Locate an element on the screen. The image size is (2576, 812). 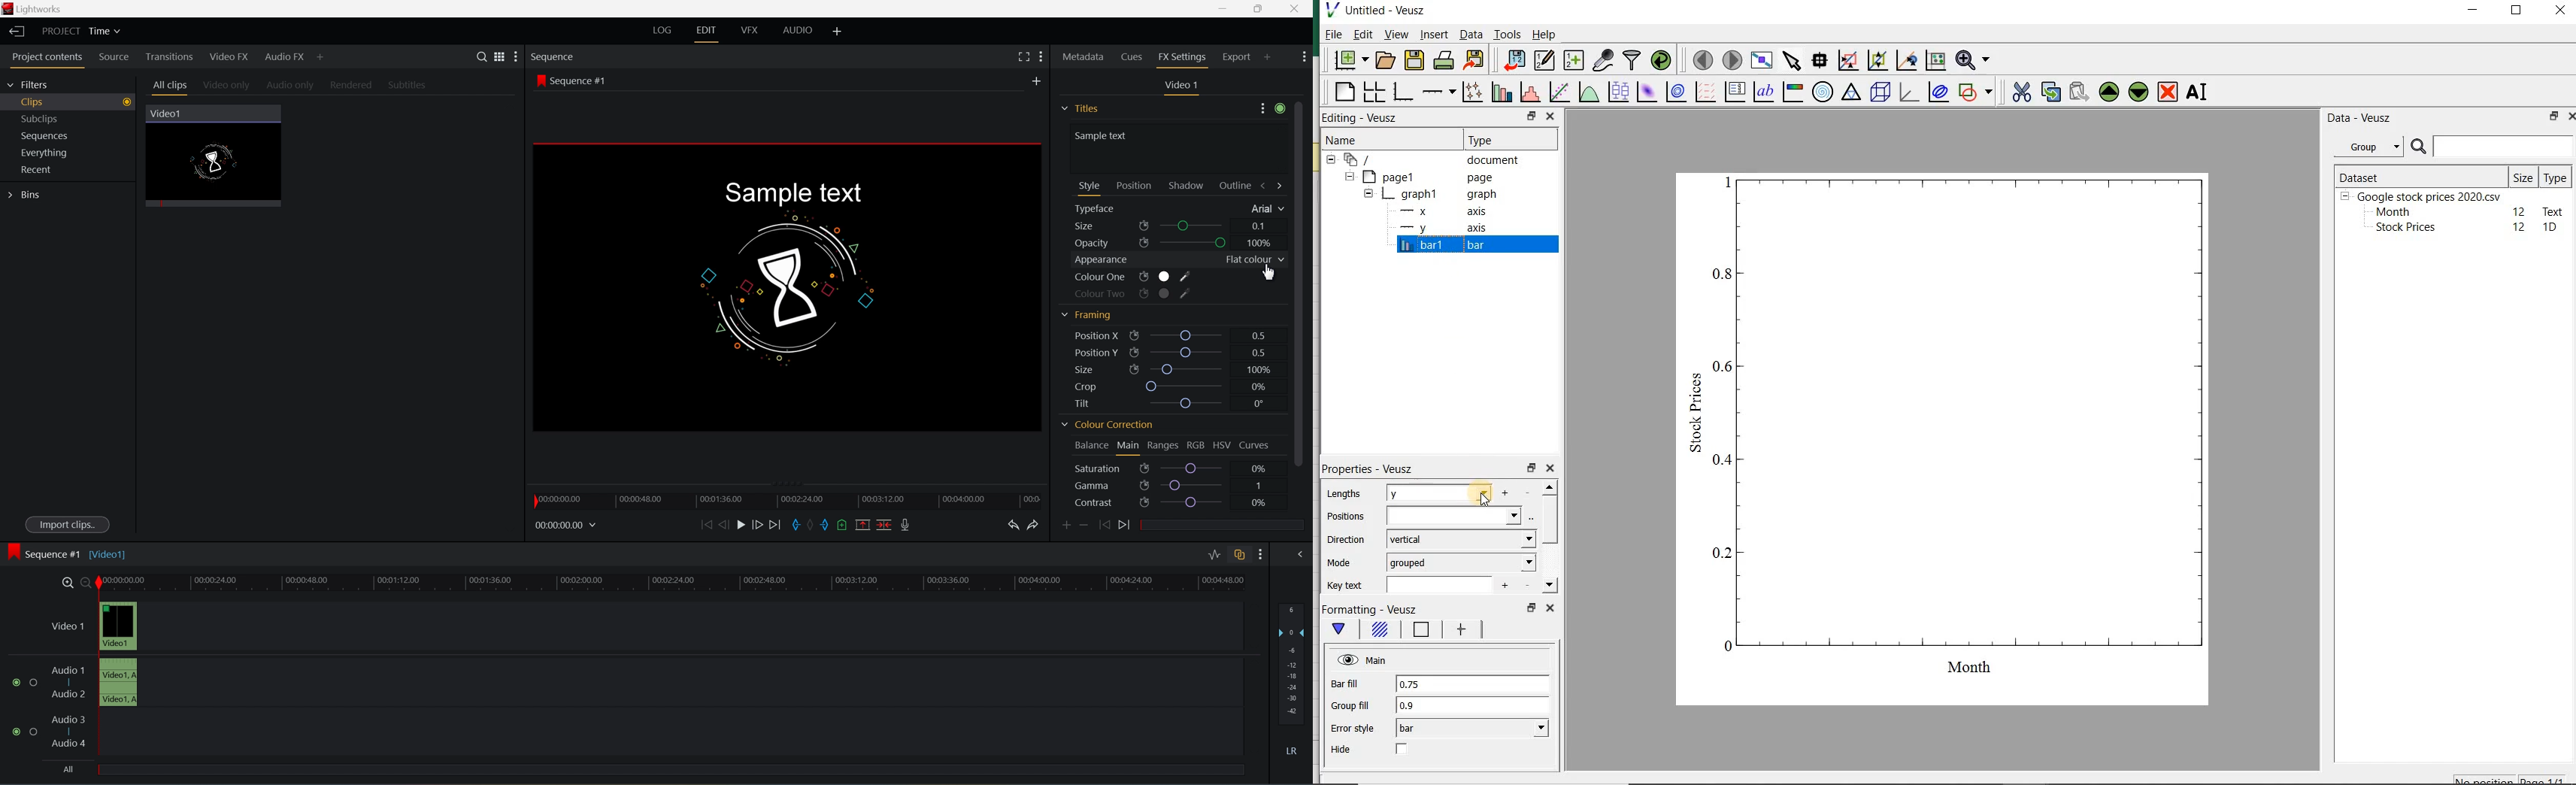
Rendered is located at coordinates (355, 86).